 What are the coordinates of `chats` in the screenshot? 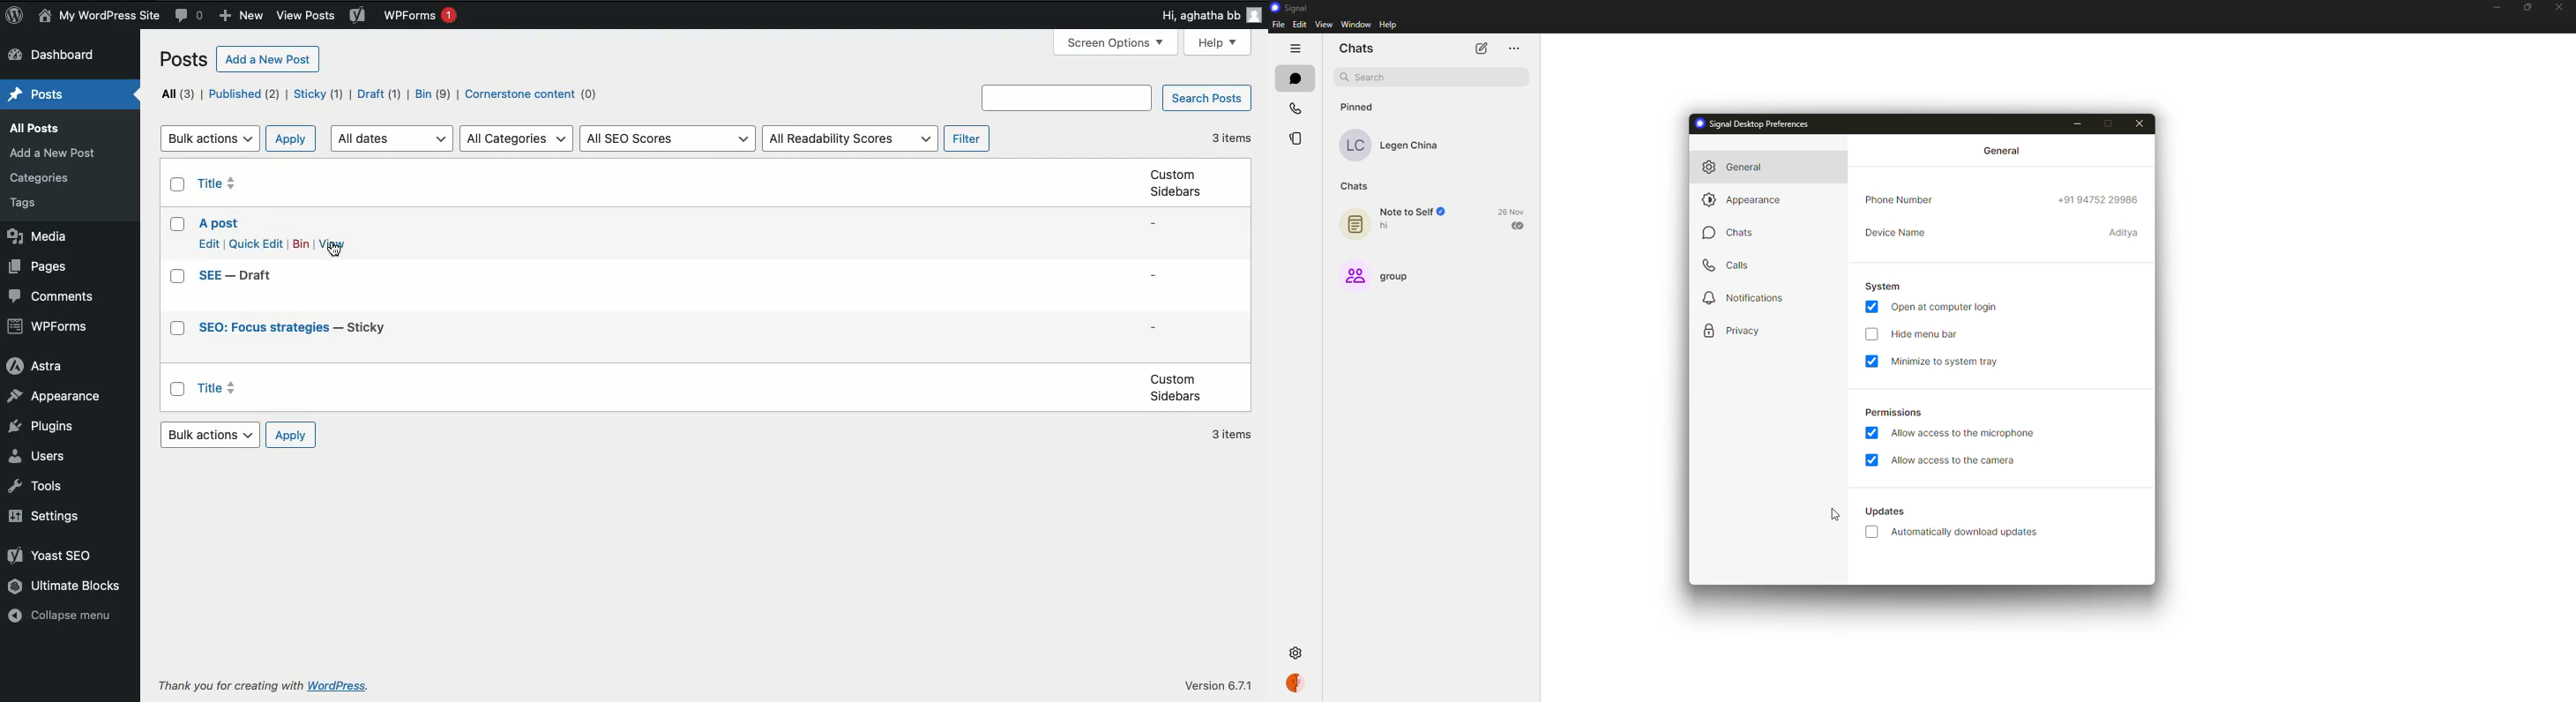 It's located at (1354, 185).